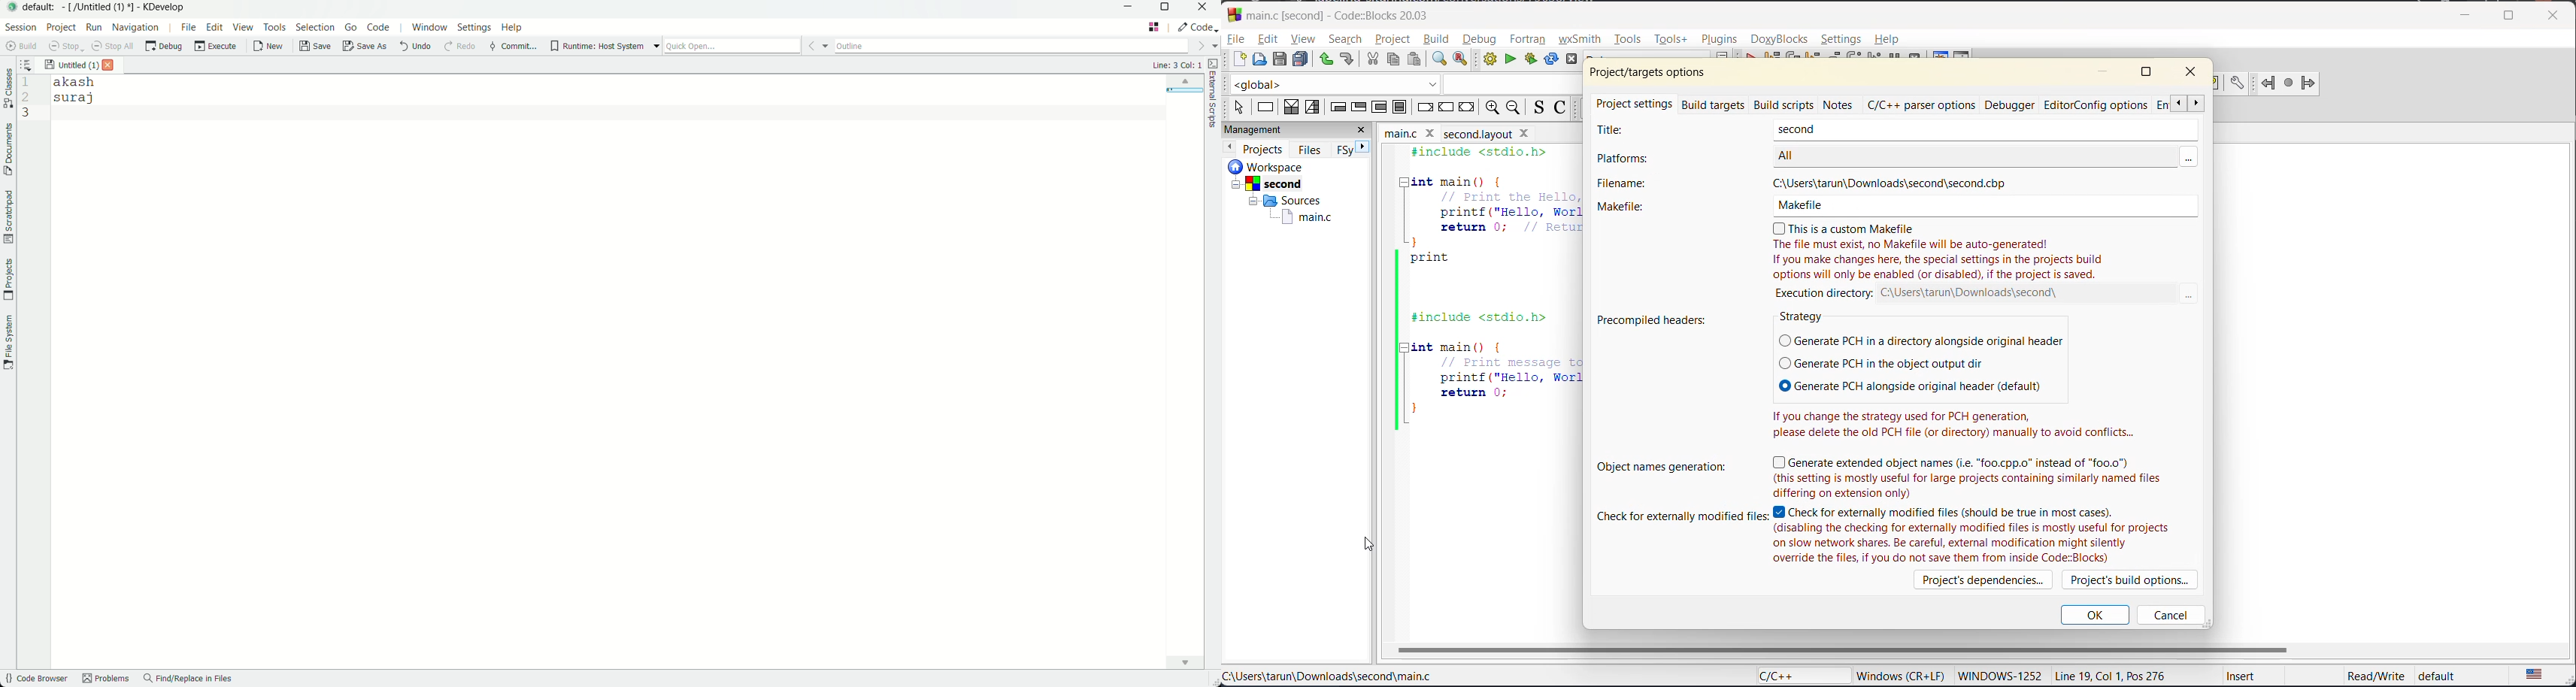 The width and height of the screenshot is (2576, 700). What do you see at coordinates (1632, 104) in the screenshot?
I see `project settings` at bounding box center [1632, 104].